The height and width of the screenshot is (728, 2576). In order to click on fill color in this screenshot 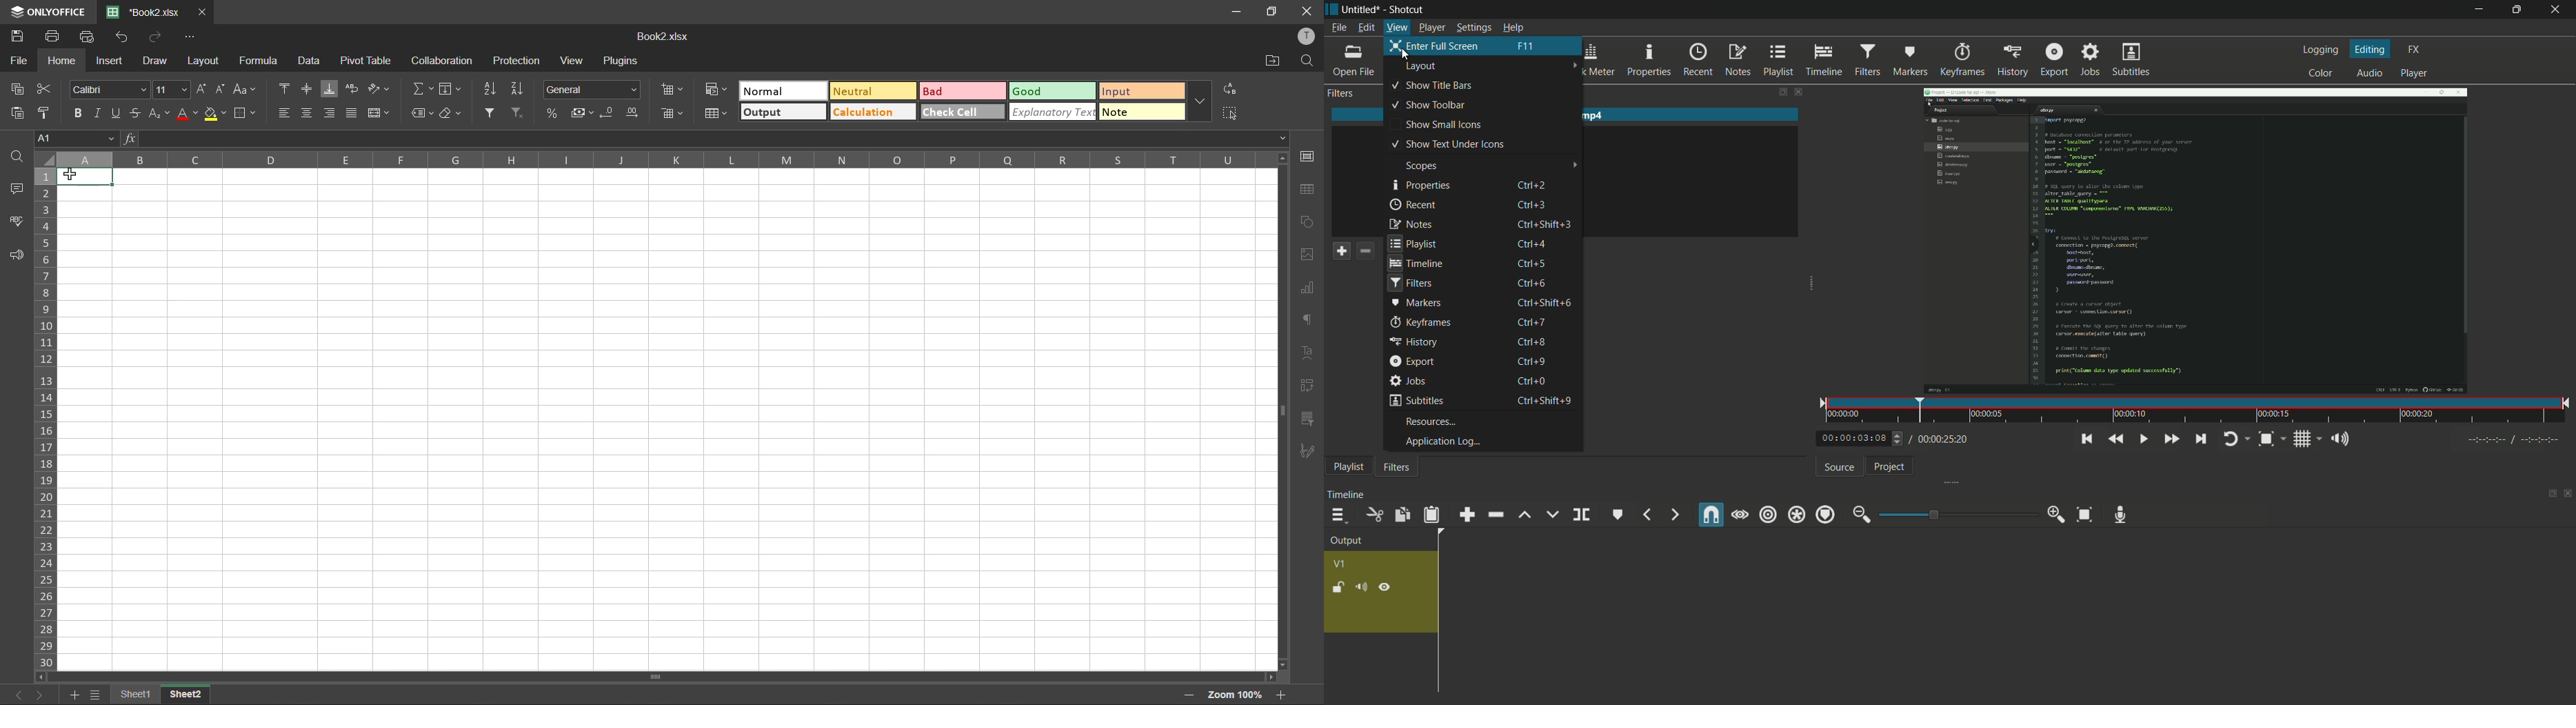, I will do `click(217, 113)`.